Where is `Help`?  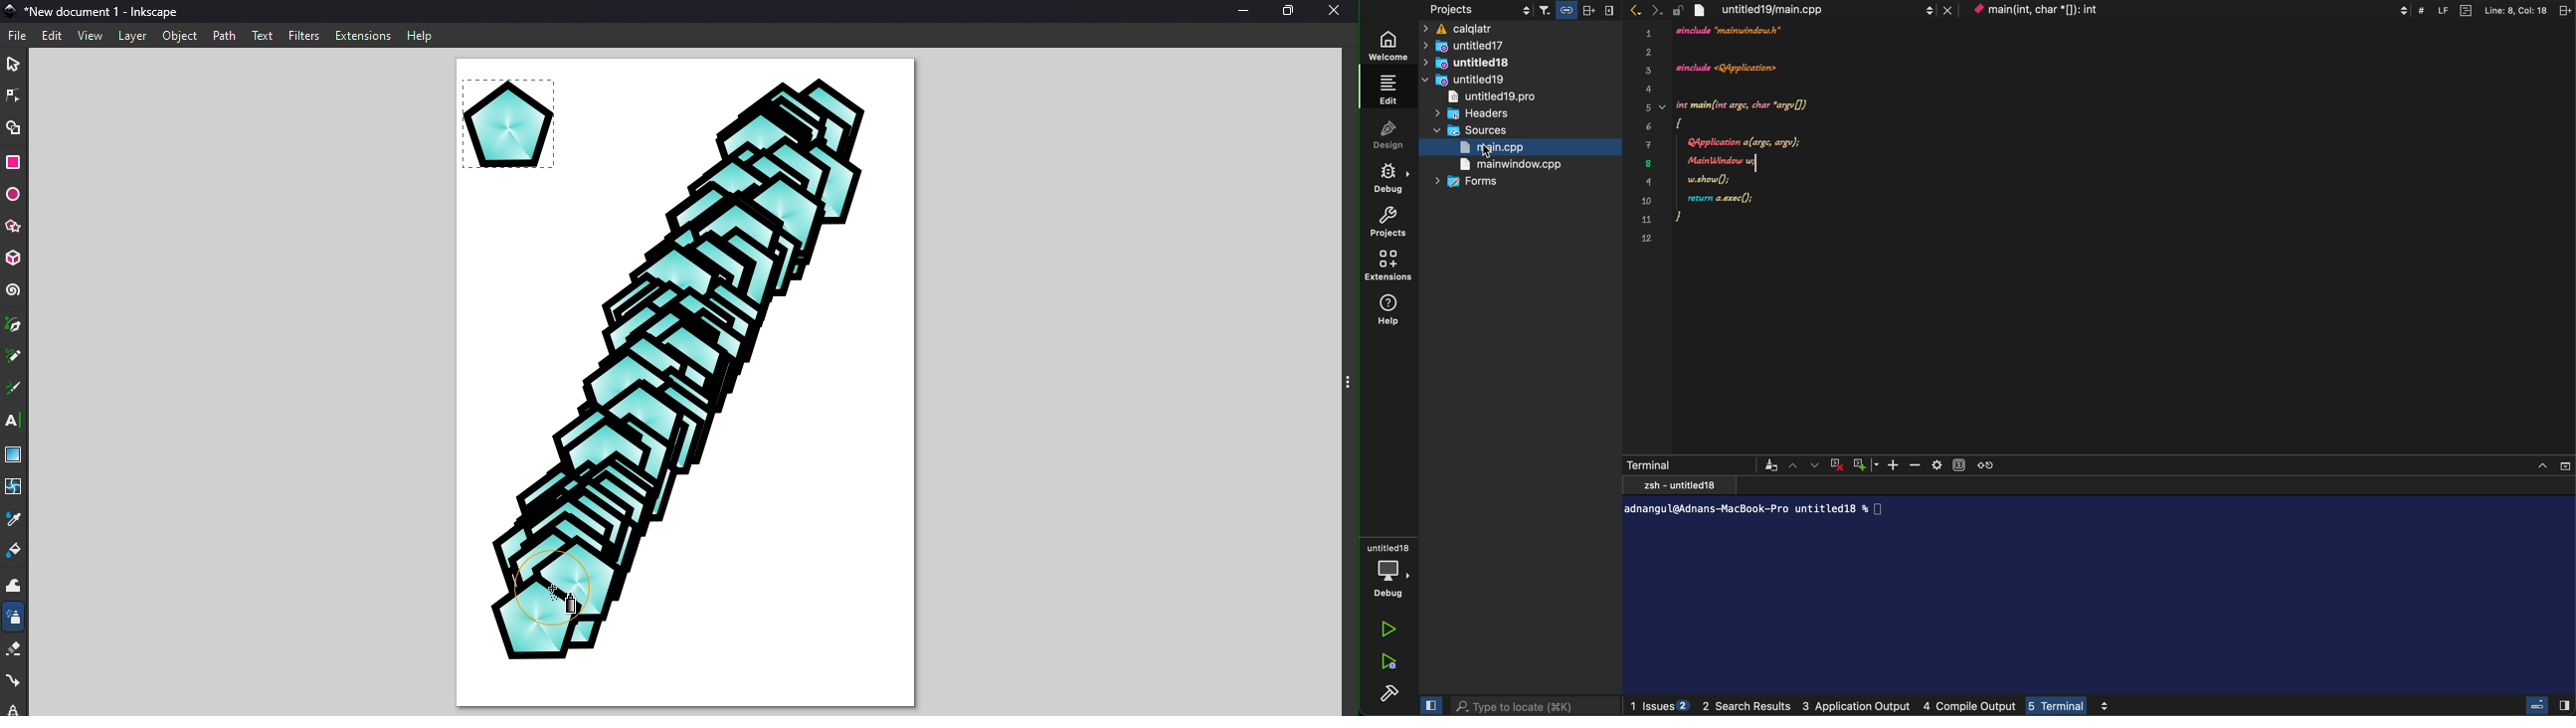 Help is located at coordinates (420, 35).